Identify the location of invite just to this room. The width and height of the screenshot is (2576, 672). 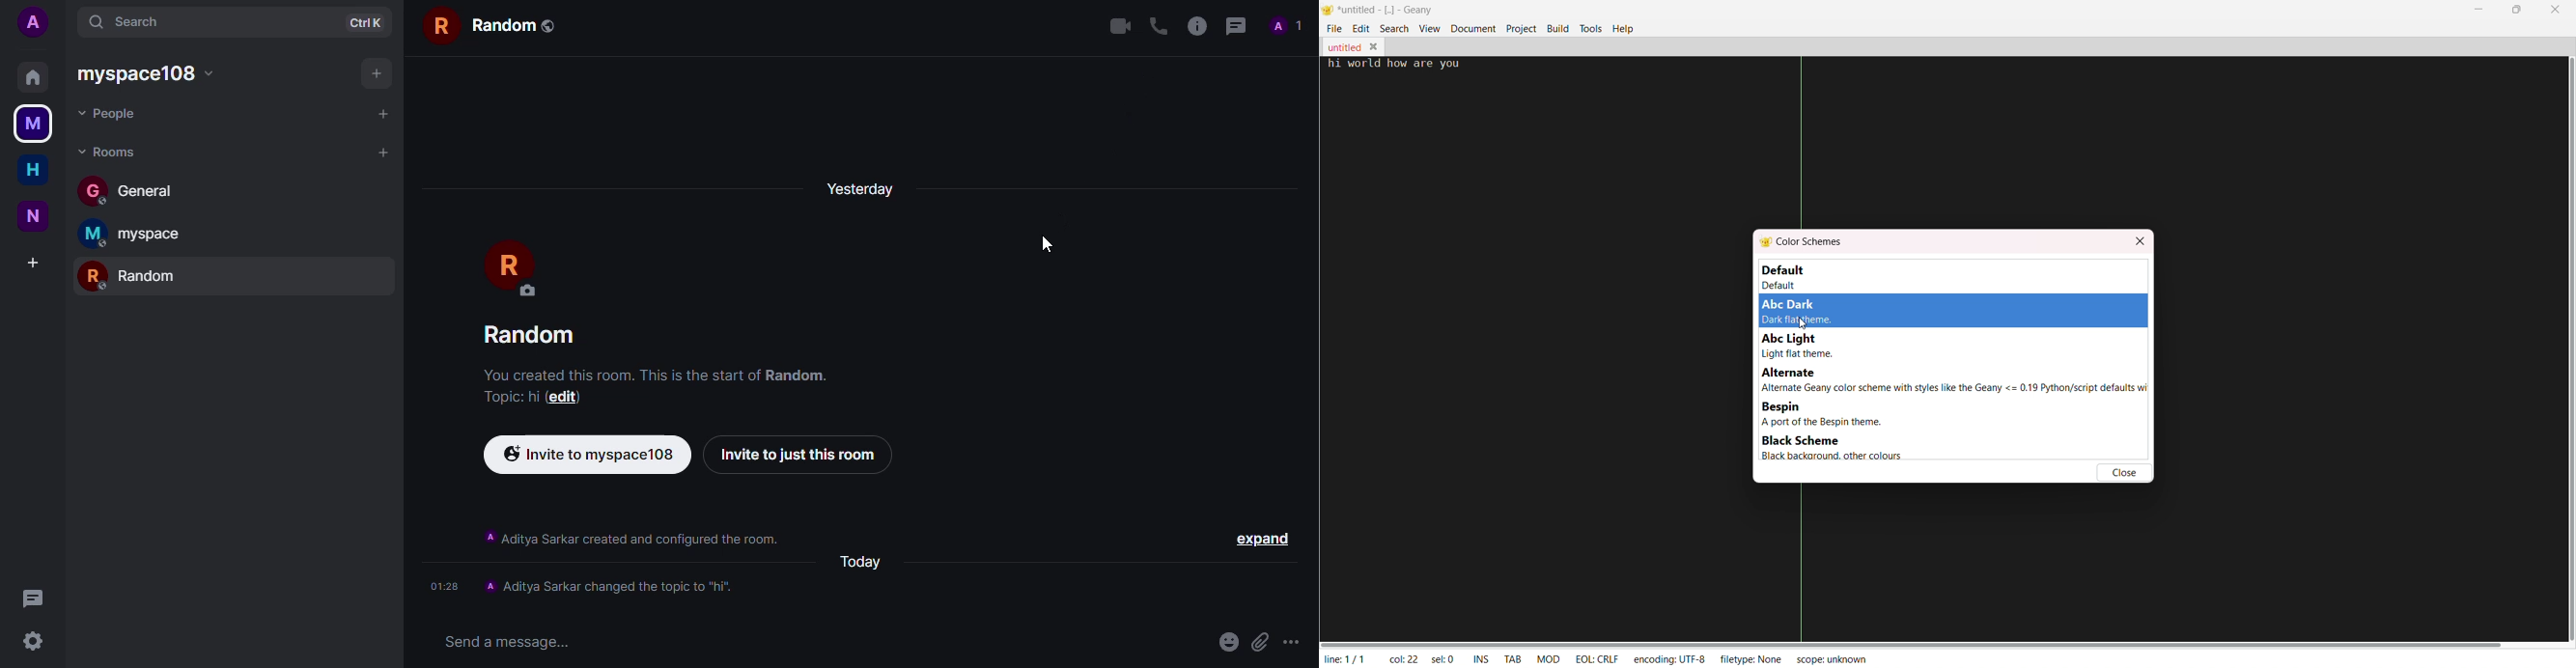
(801, 454).